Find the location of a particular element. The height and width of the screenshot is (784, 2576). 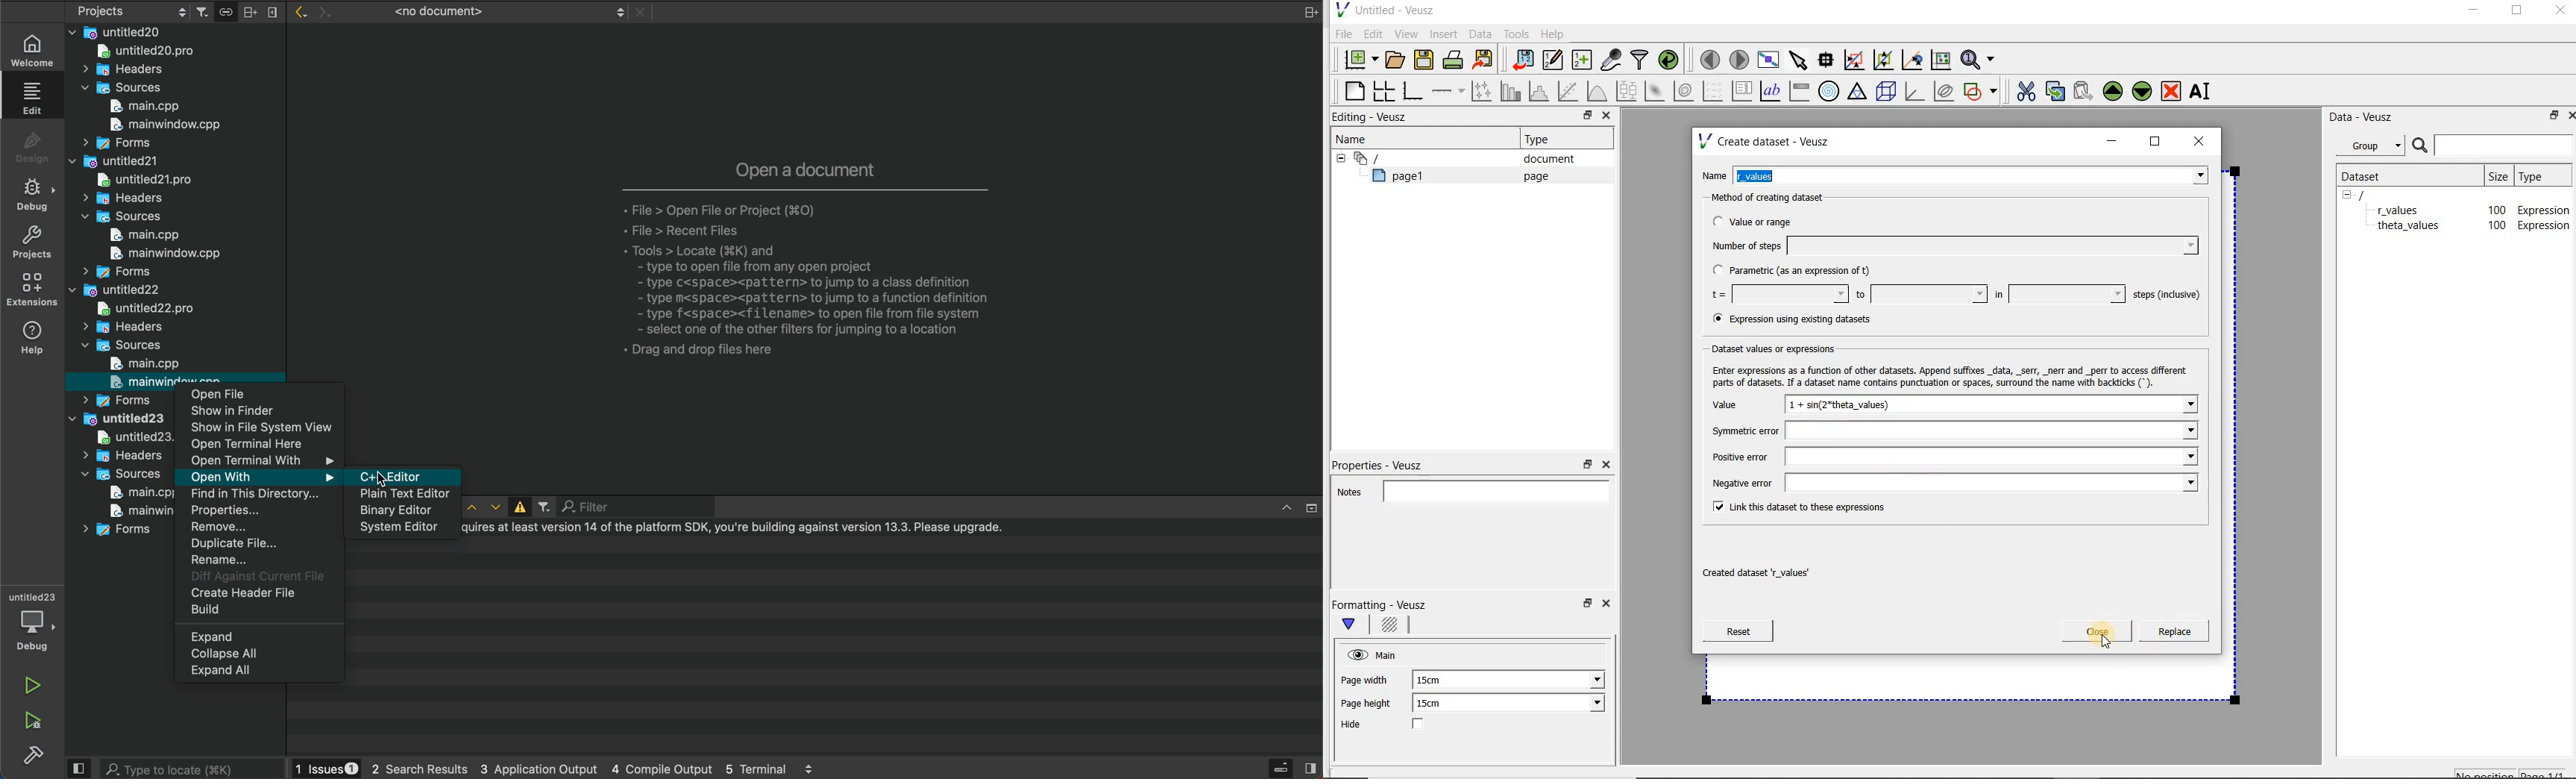

new document is located at coordinates (1357, 57).